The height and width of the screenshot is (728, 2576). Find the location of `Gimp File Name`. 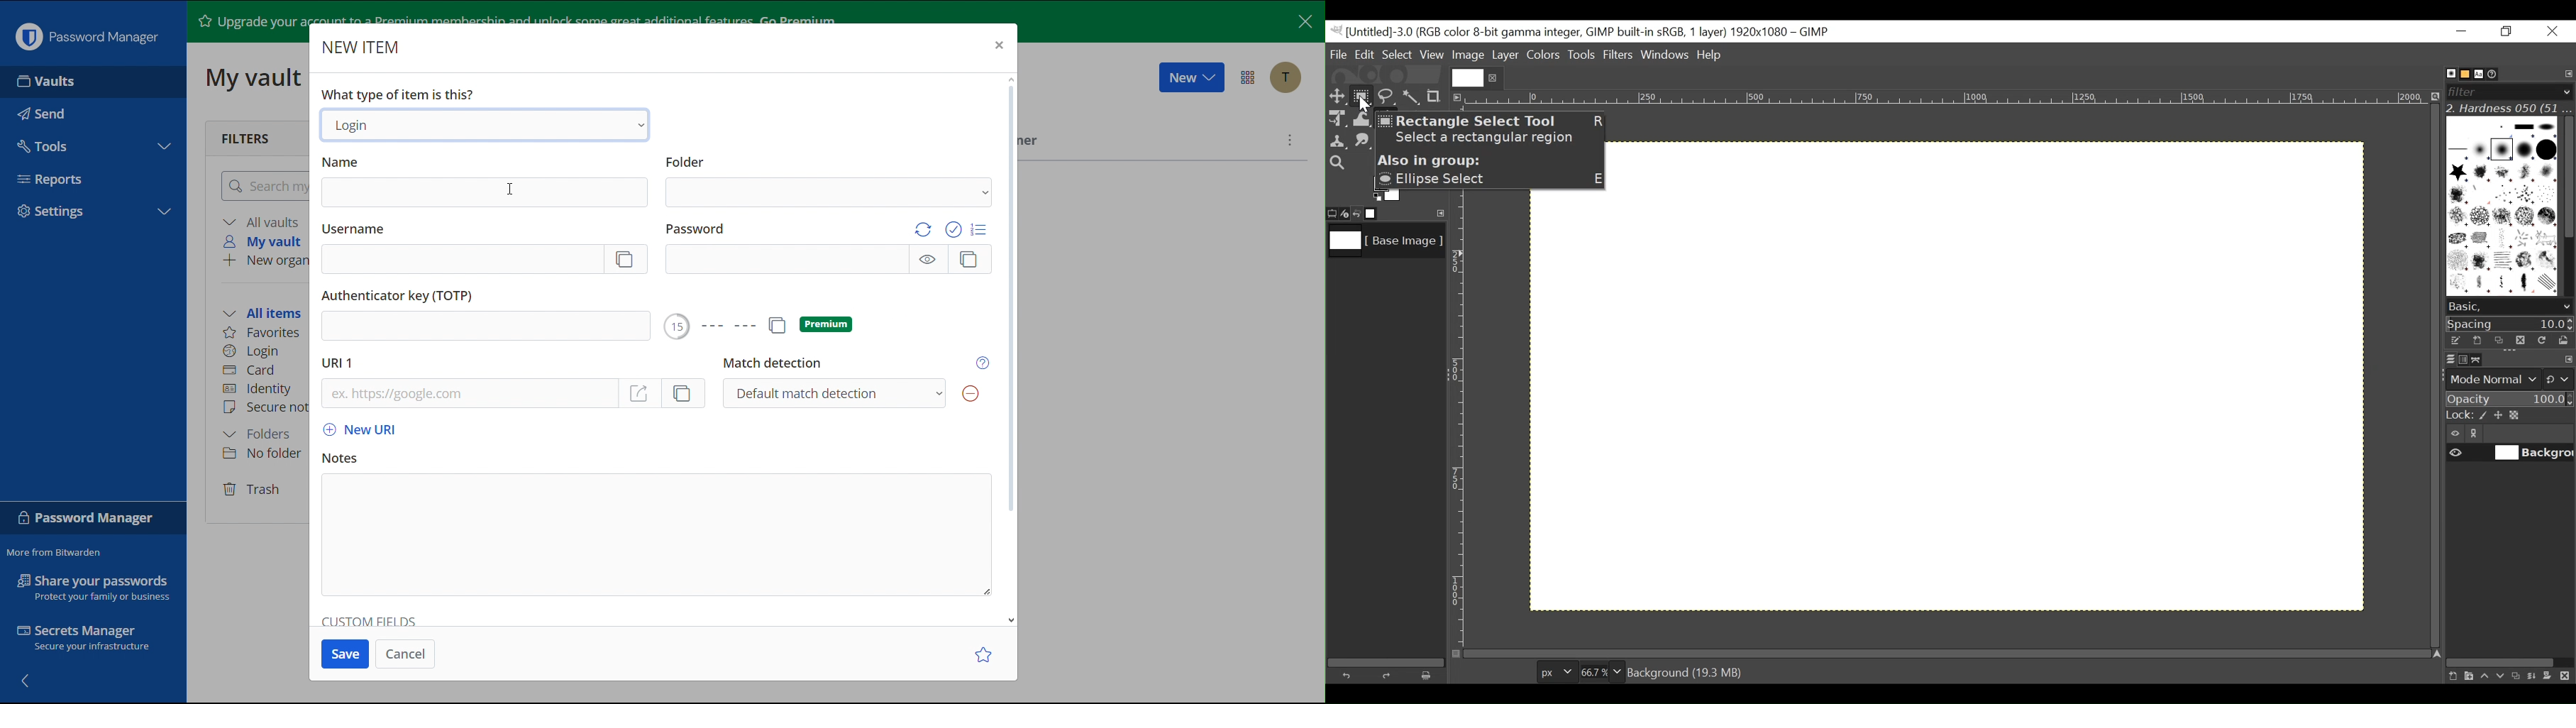

Gimp File Name is located at coordinates (1585, 32).